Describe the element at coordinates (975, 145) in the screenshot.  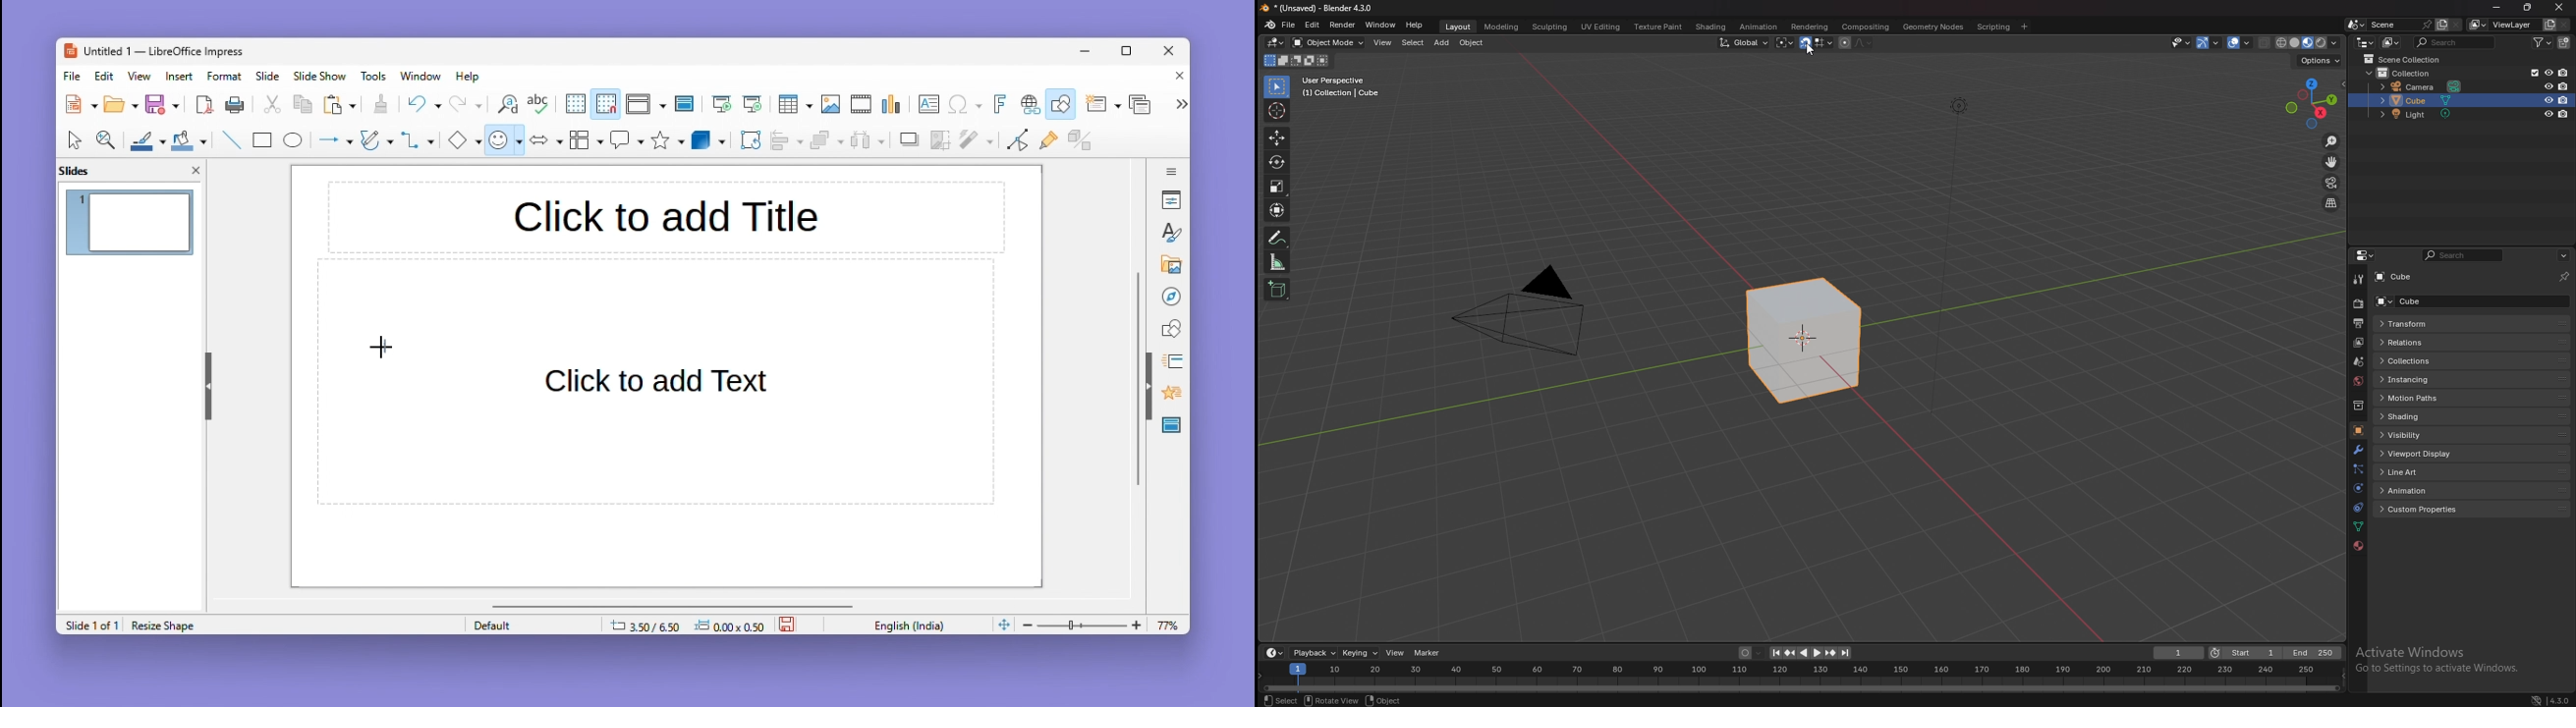
I see `Filter` at that location.